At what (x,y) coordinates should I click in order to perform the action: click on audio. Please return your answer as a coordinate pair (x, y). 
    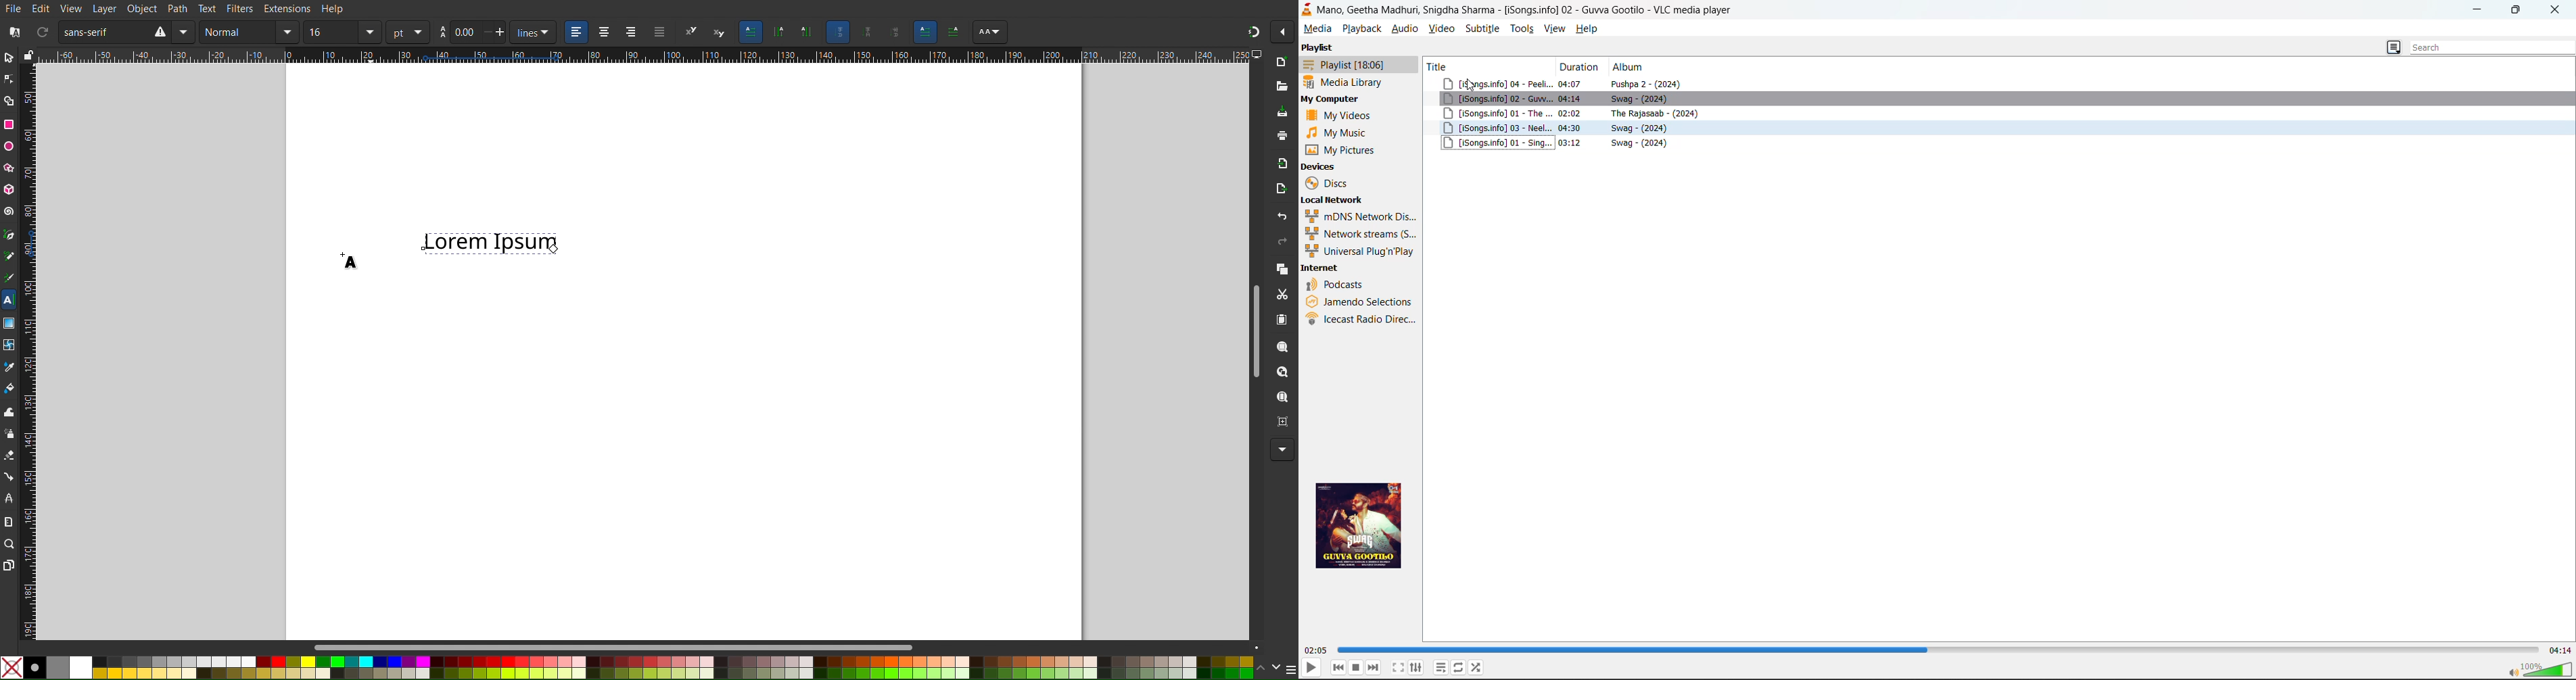
    Looking at the image, I should click on (1404, 28).